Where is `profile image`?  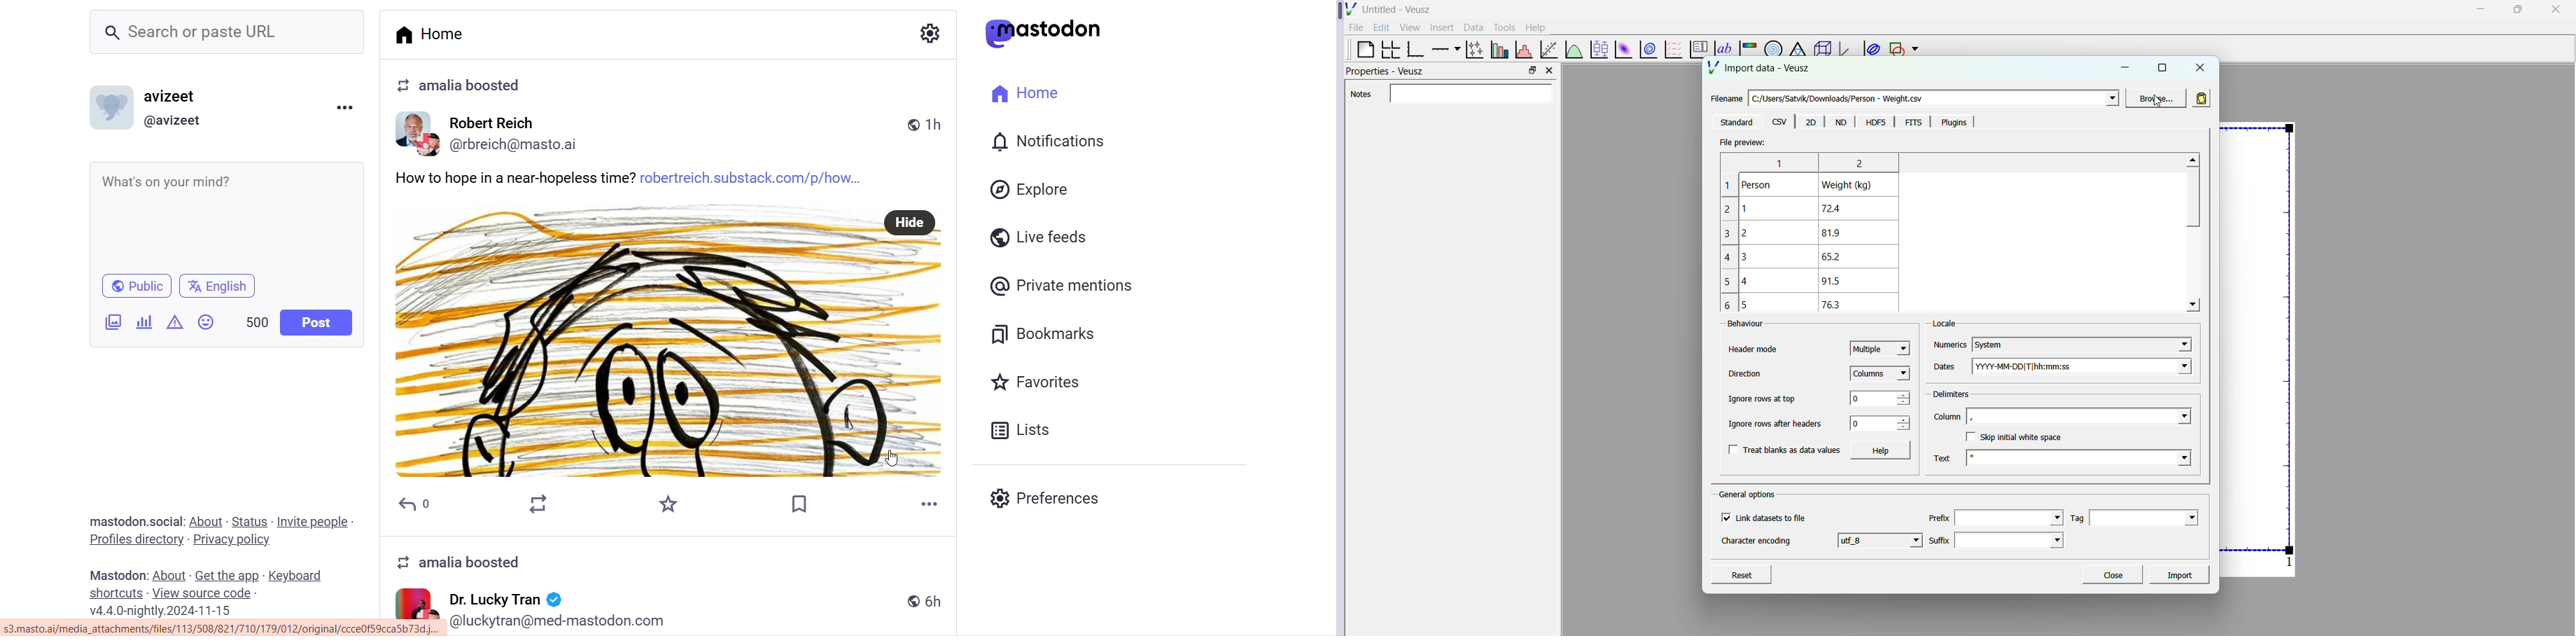 profile image is located at coordinates (419, 132).